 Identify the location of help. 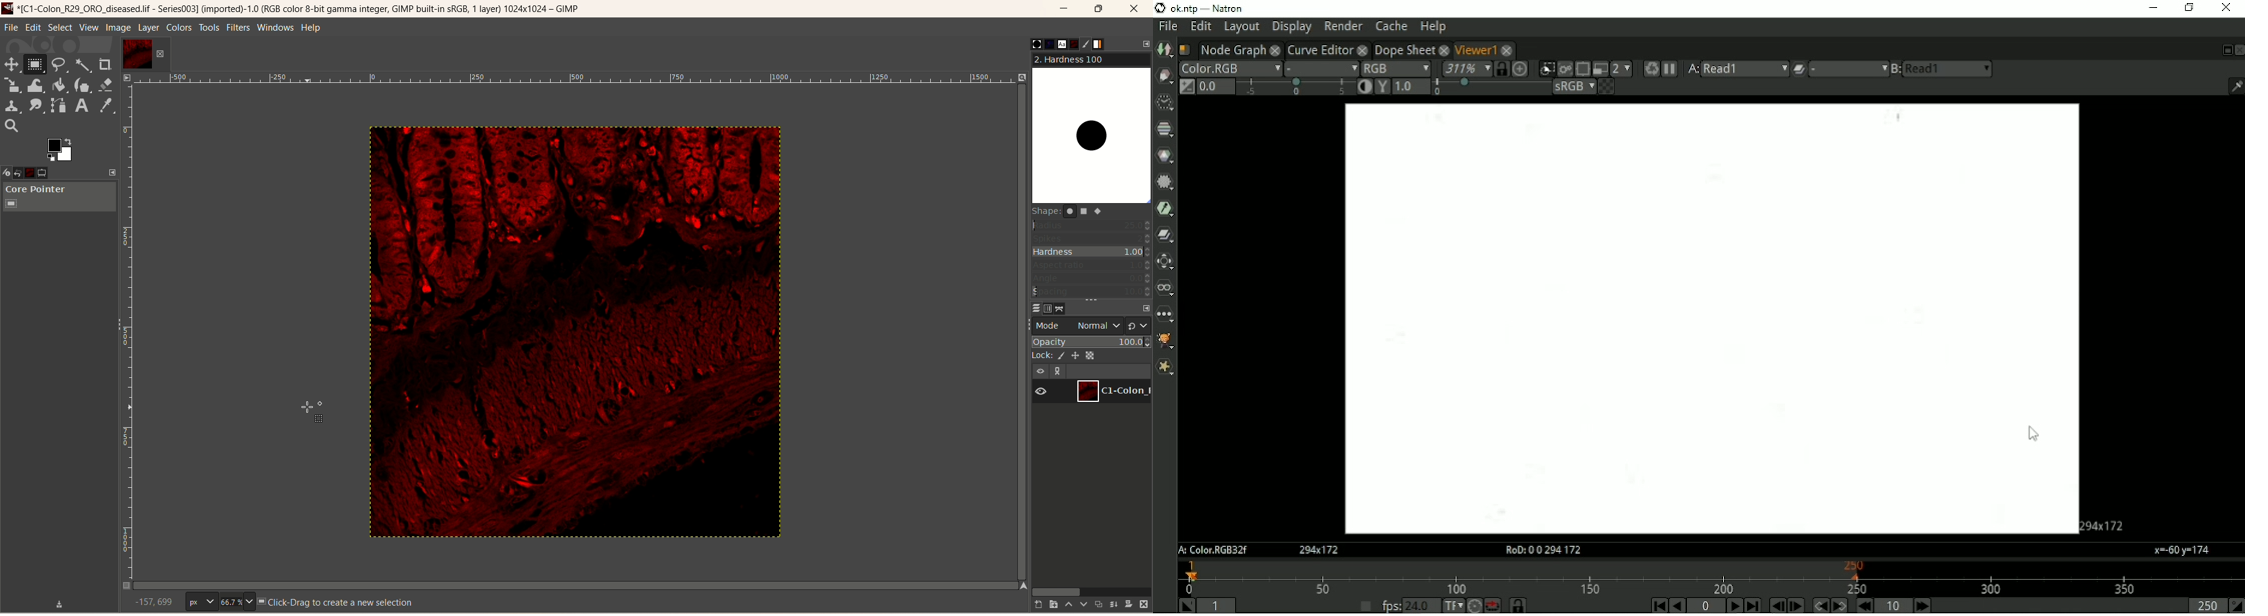
(312, 29).